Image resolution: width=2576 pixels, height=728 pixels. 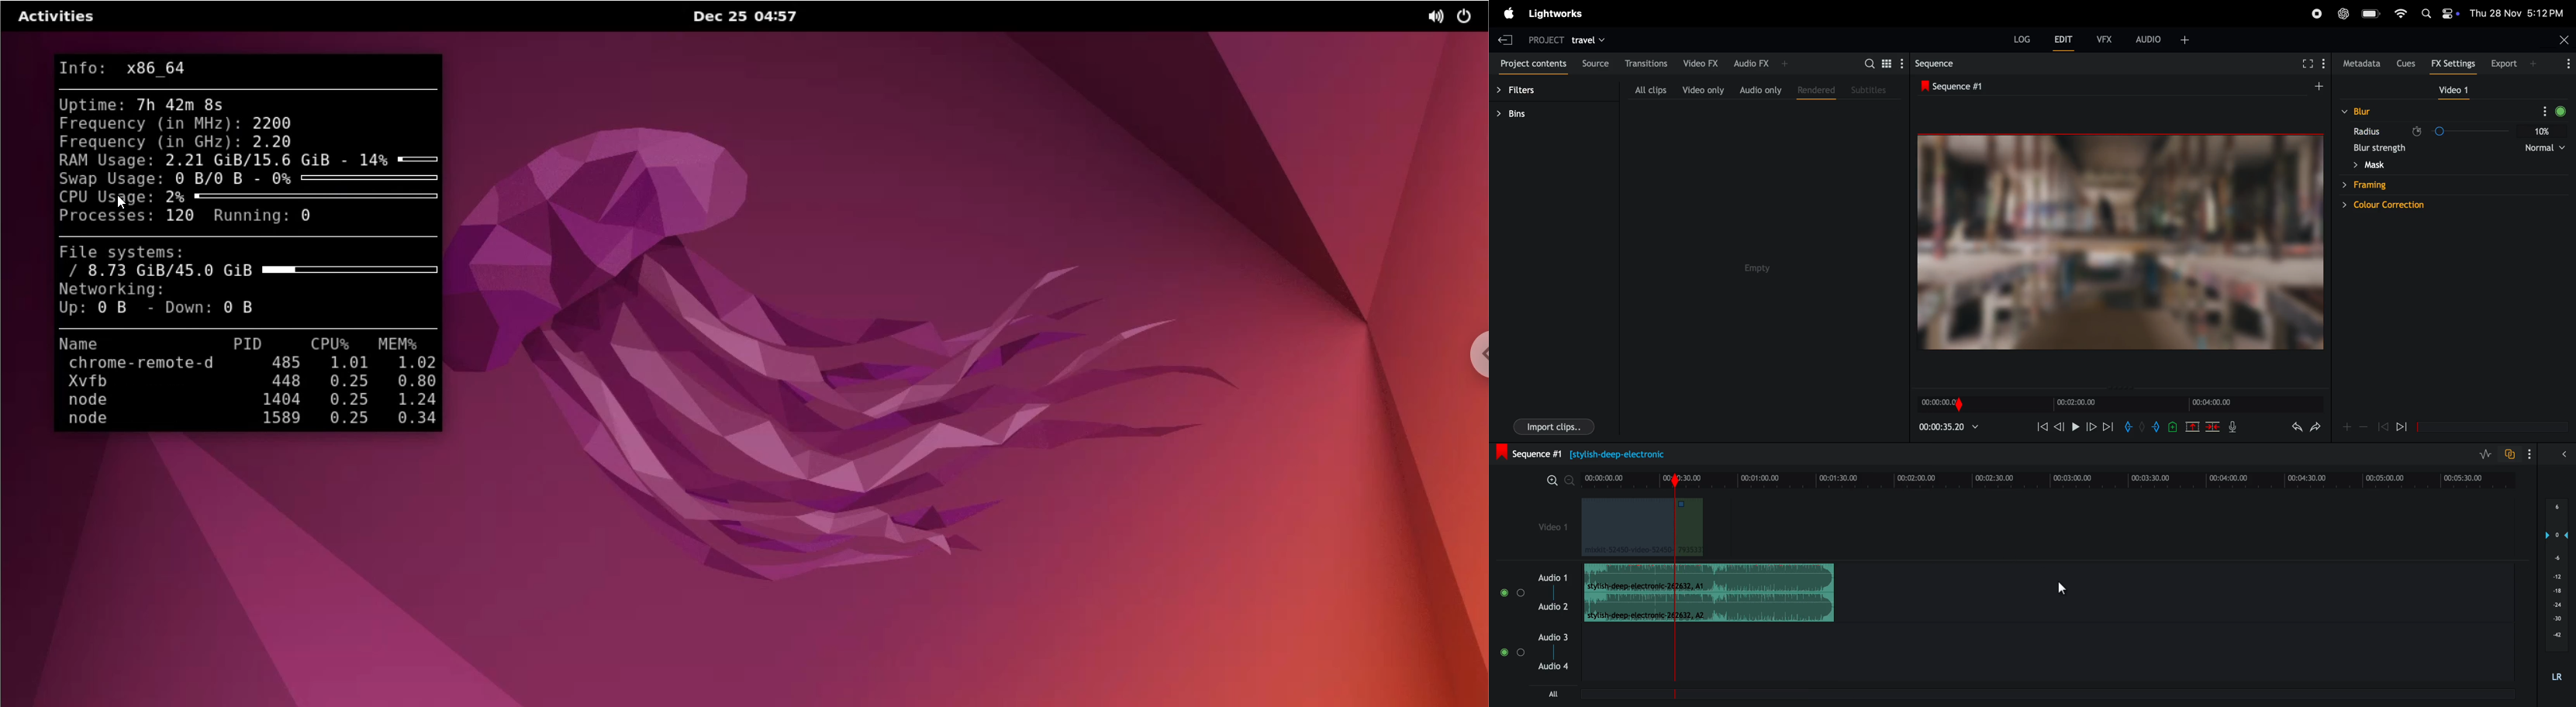 I want to click on date and time, so click(x=2517, y=13).